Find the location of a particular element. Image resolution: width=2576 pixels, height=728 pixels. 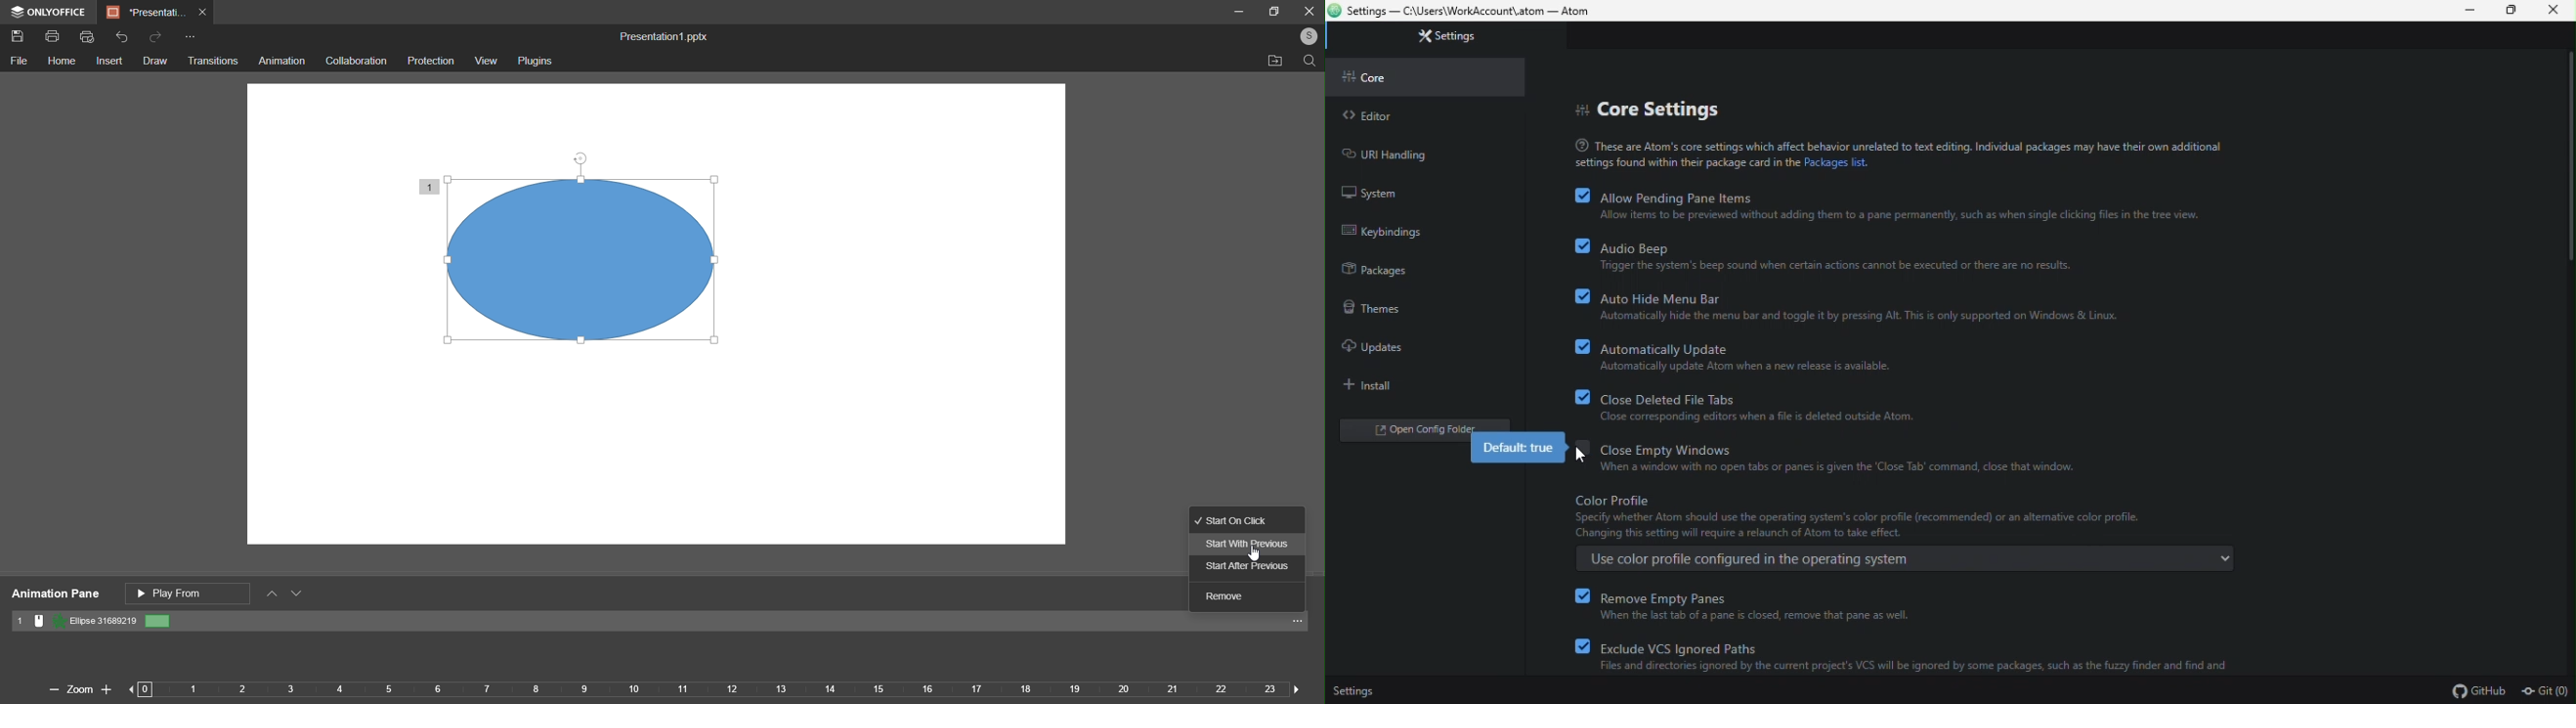

open folder is located at coordinates (1410, 428).